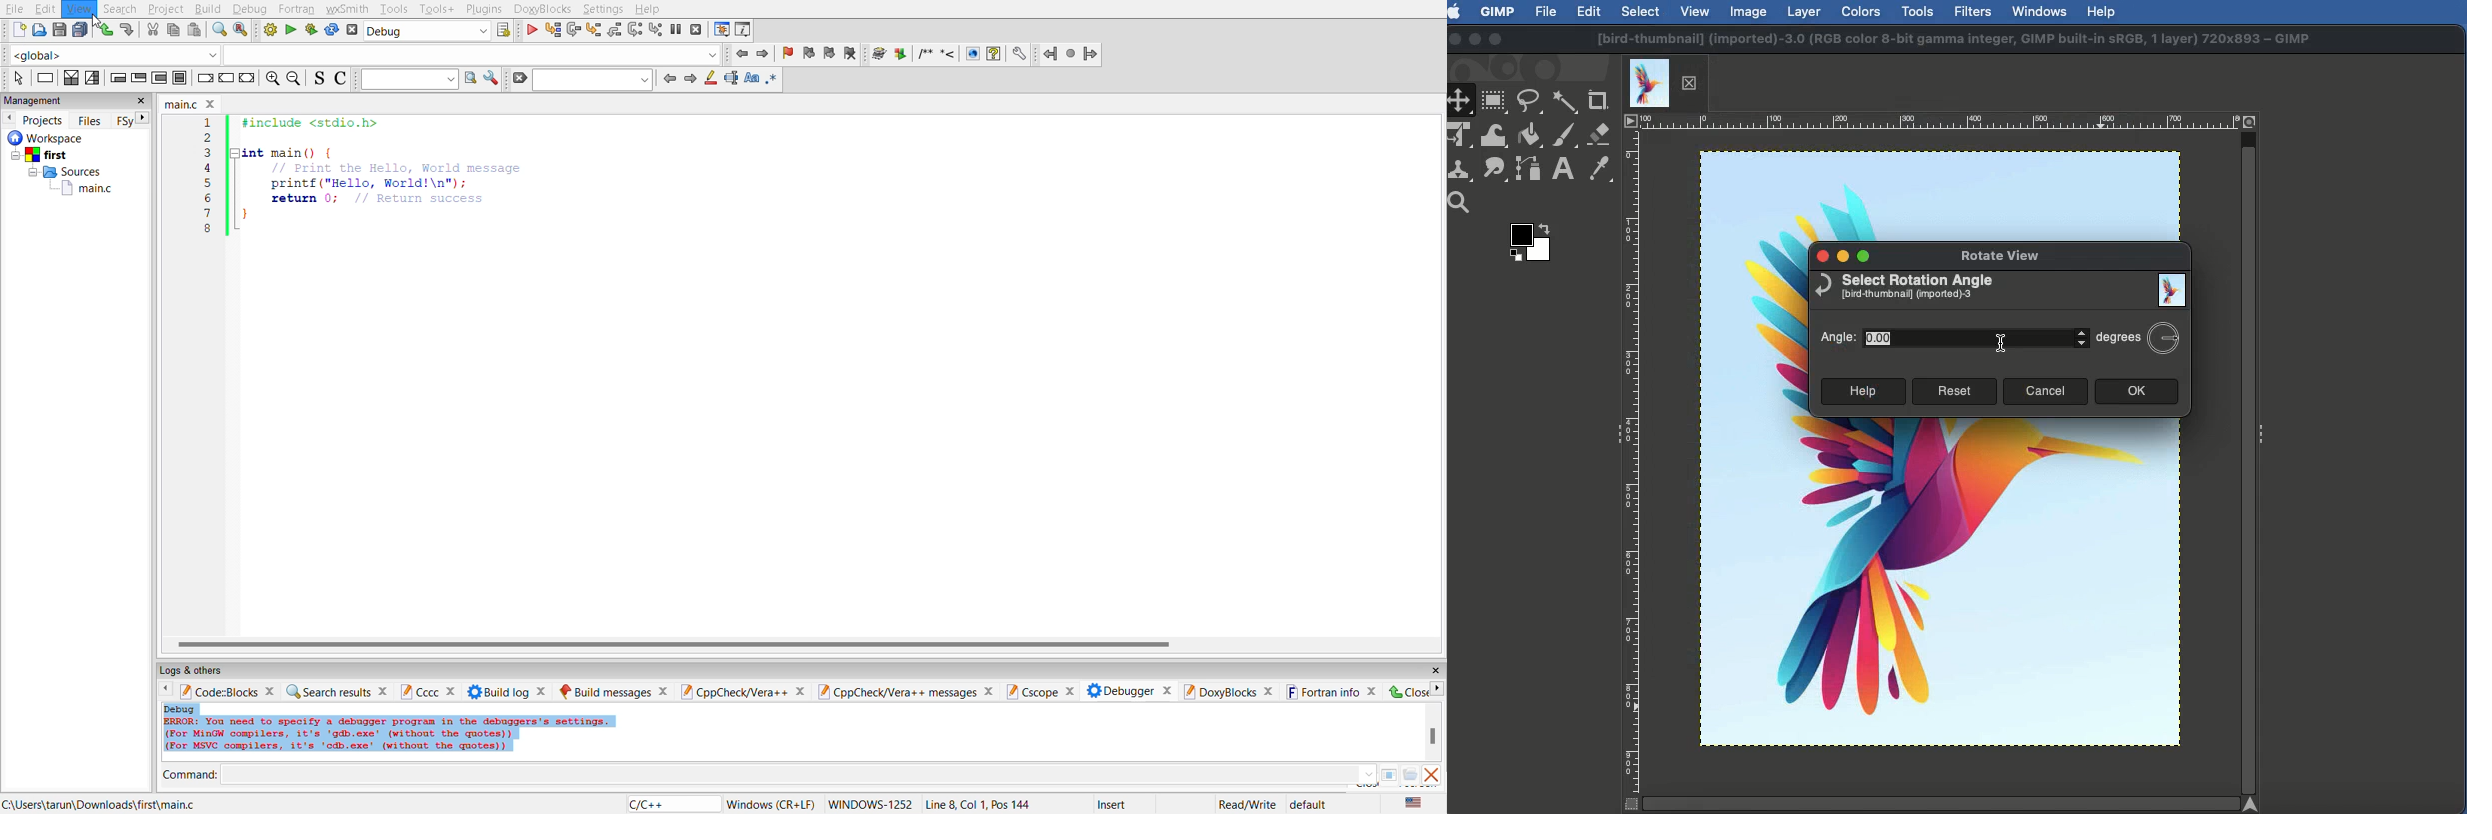  I want to click on zoom out, so click(295, 78).